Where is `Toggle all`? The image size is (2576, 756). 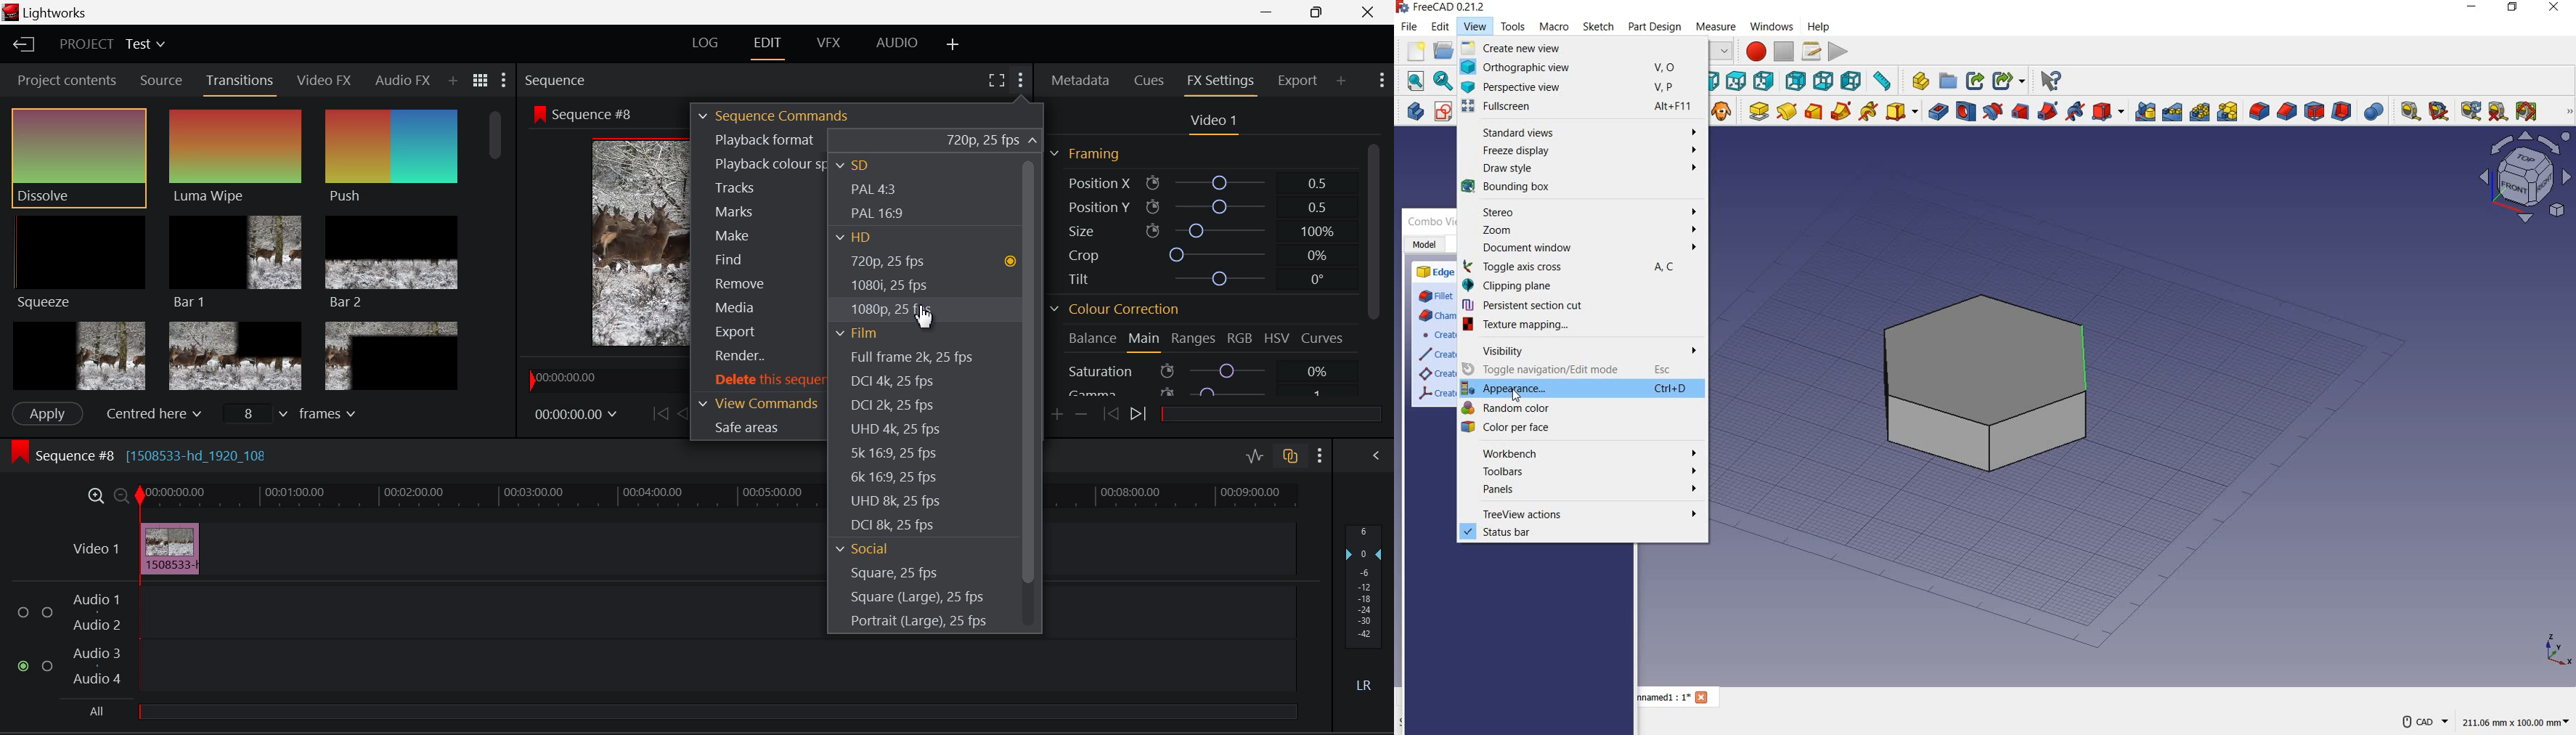 Toggle all is located at coordinates (2529, 113).